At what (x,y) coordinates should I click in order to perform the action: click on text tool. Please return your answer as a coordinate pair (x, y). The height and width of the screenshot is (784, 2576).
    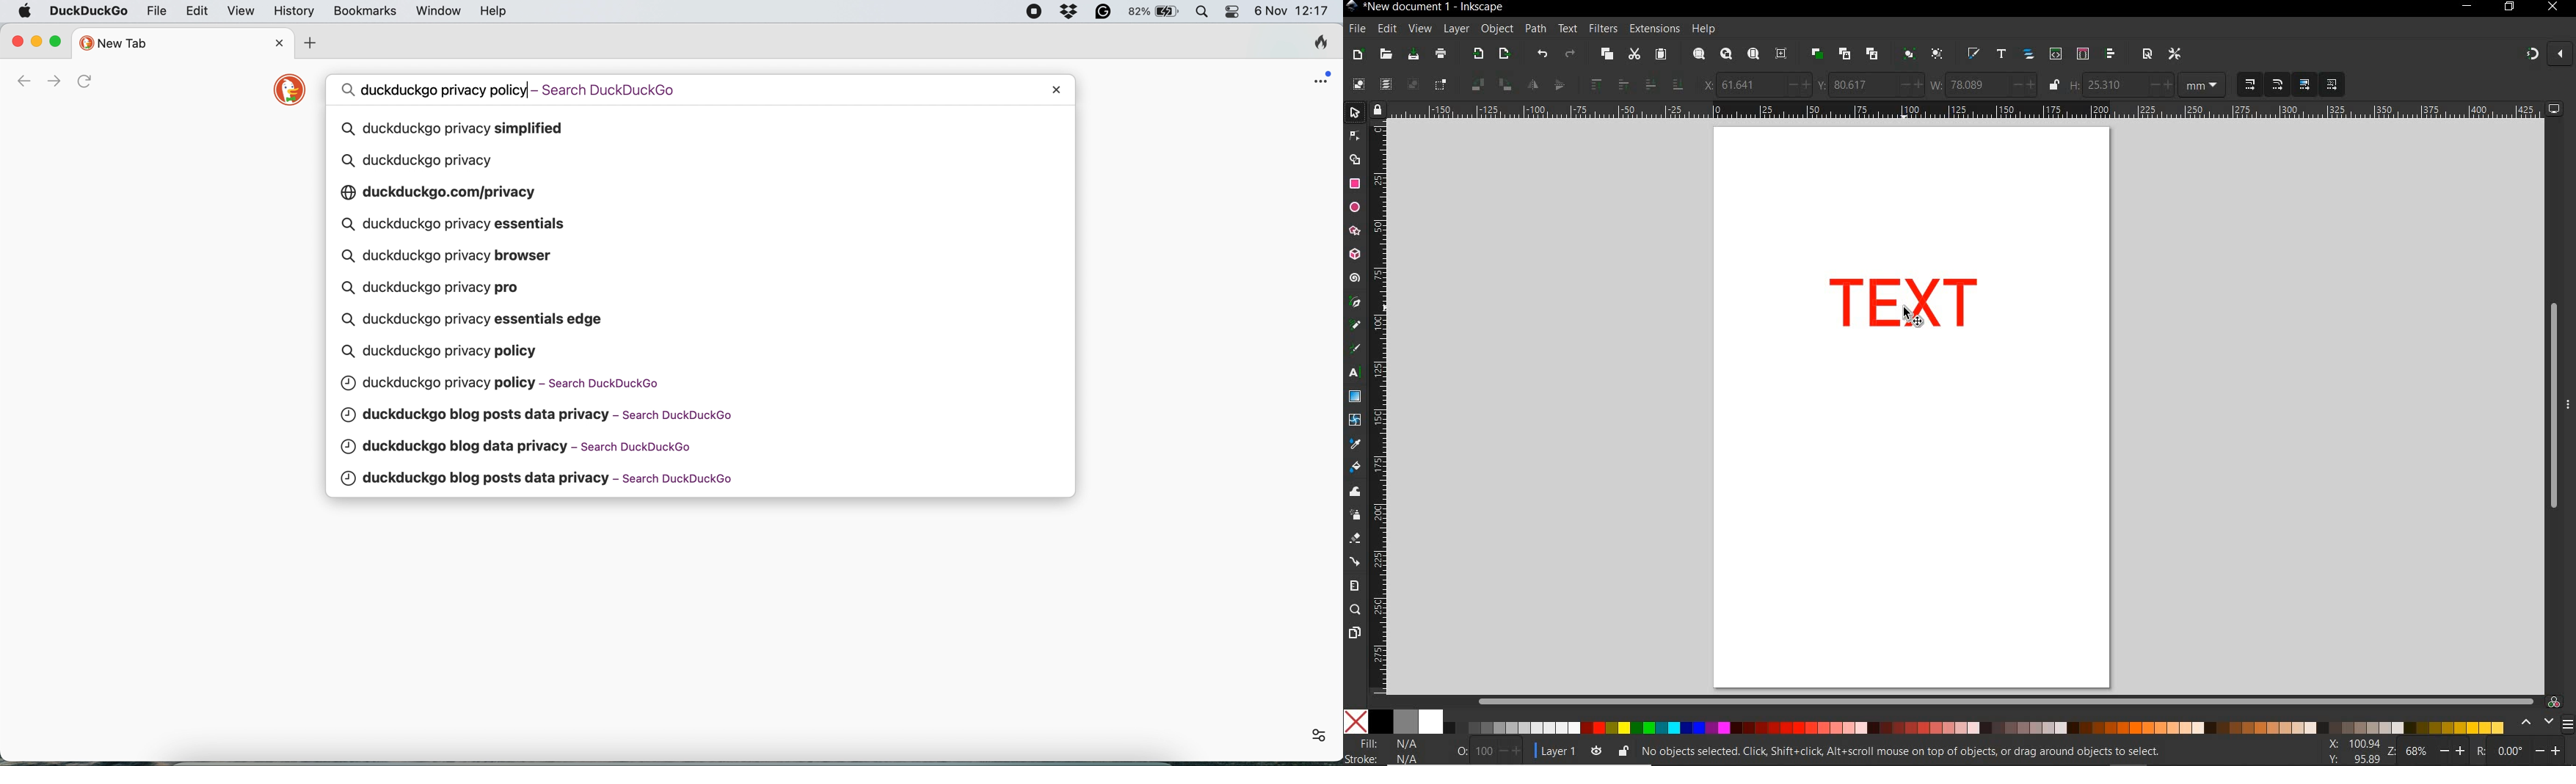
    Looking at the image, I should click on (1356, 374).